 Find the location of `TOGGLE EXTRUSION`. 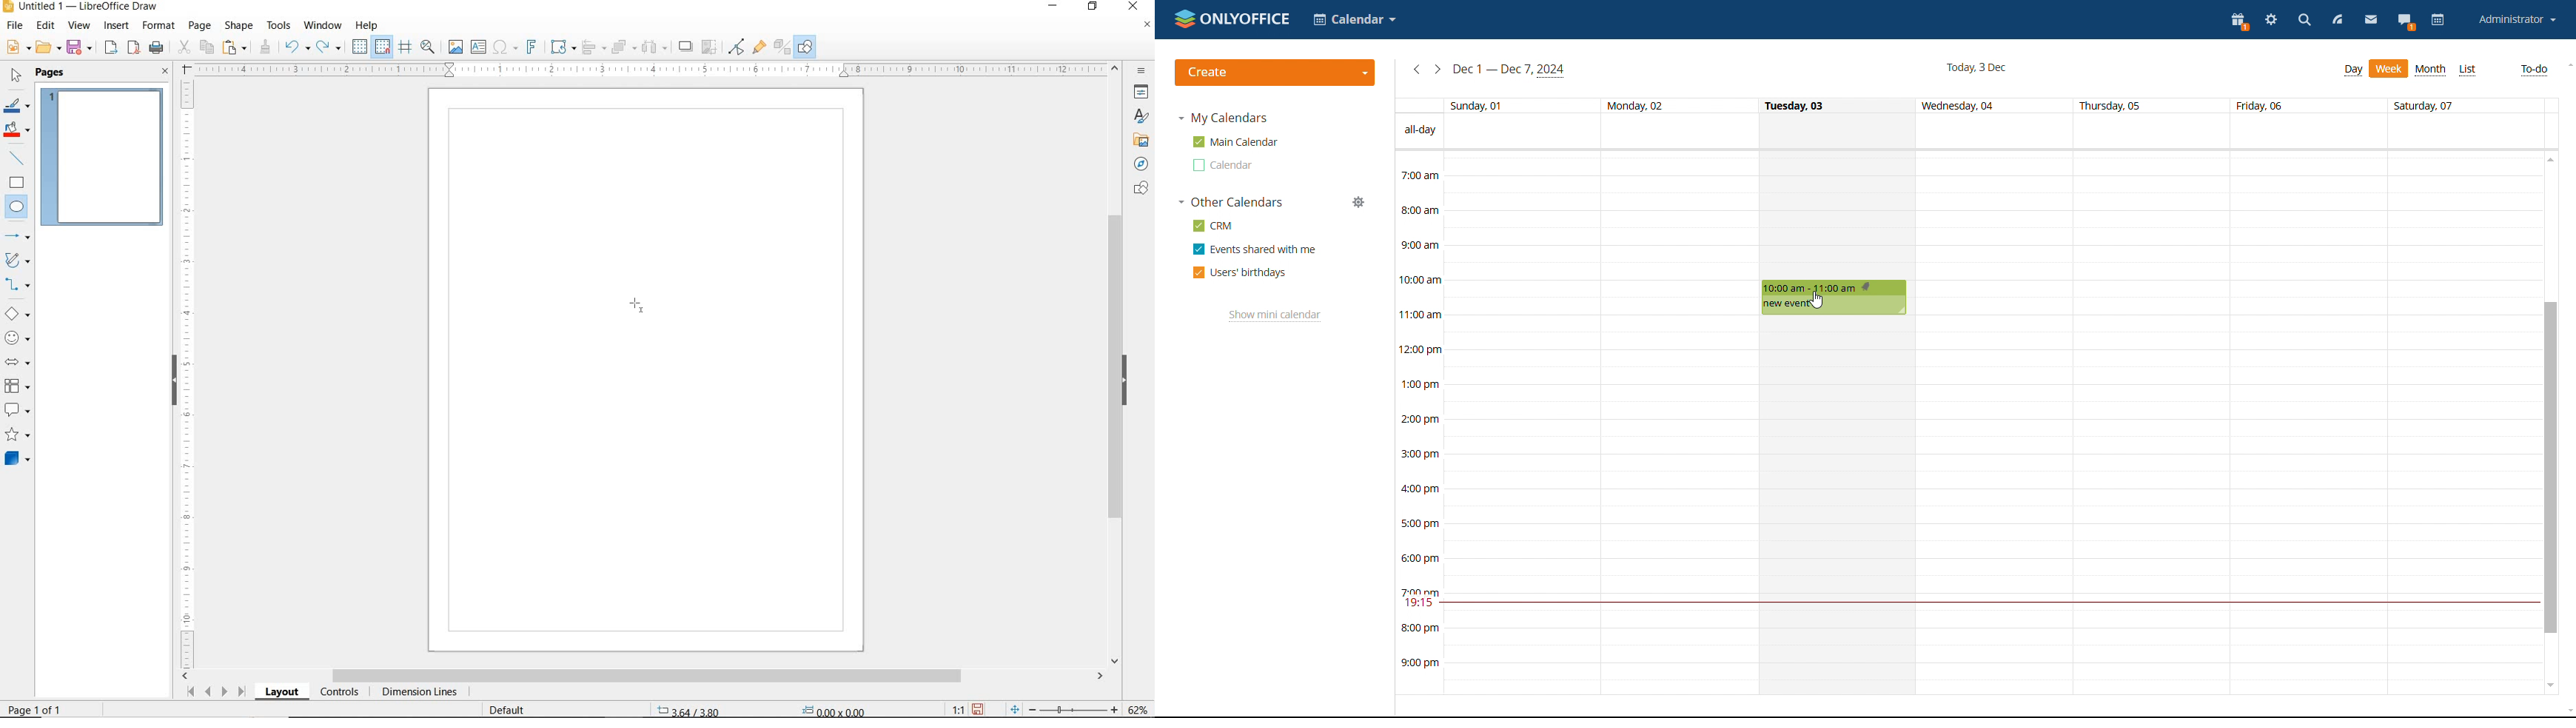

TOGGLE EXTRUSION is located at coordinates (783, 48).